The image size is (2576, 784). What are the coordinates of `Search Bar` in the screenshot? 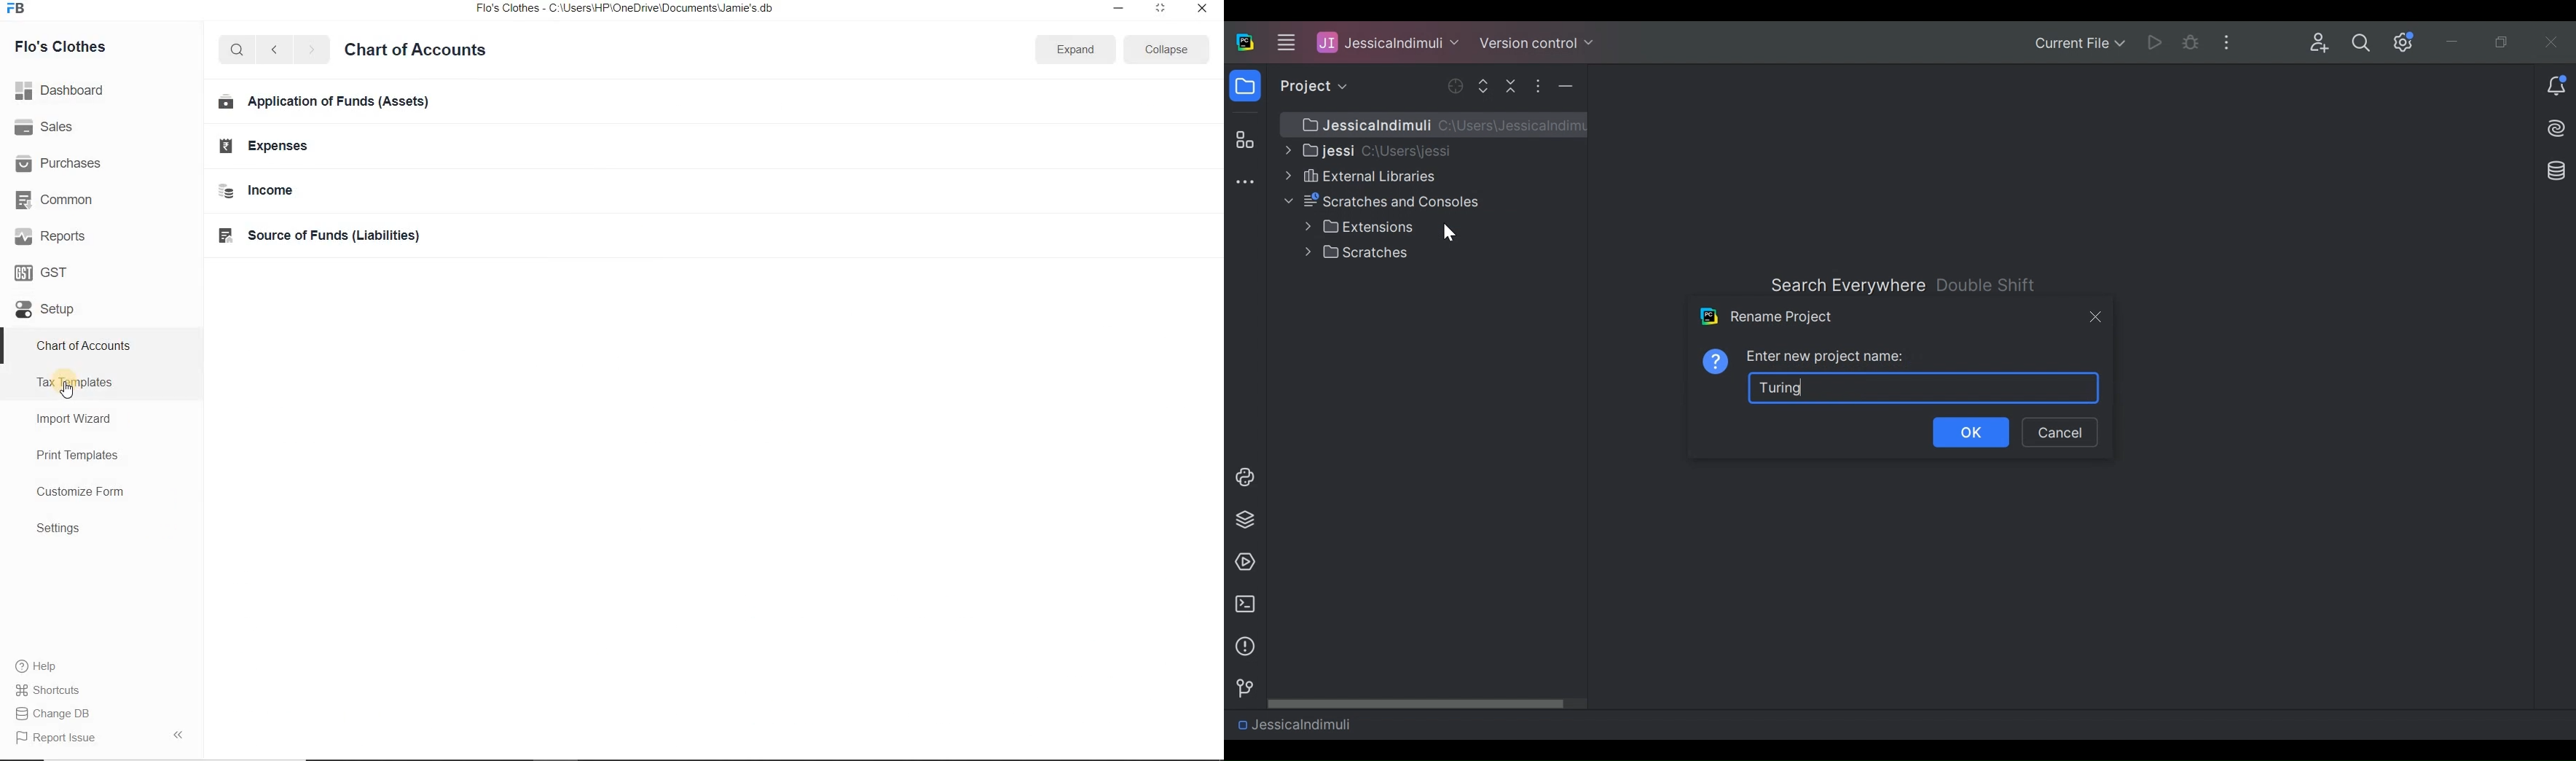 It's located at (237, 49).